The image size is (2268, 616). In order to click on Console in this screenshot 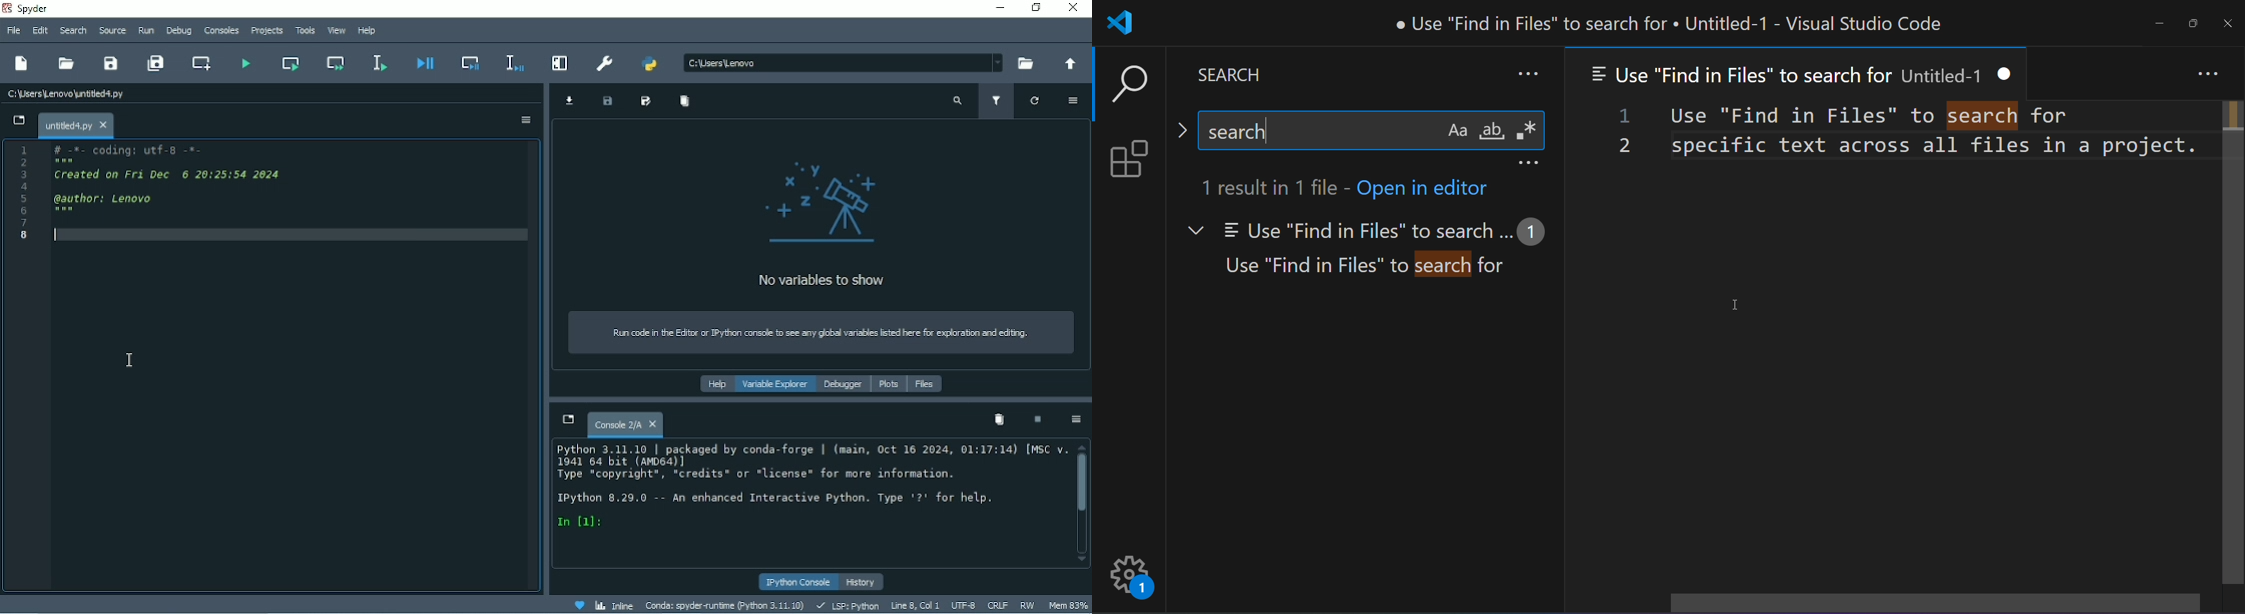, I will do `click(625, 426)`.